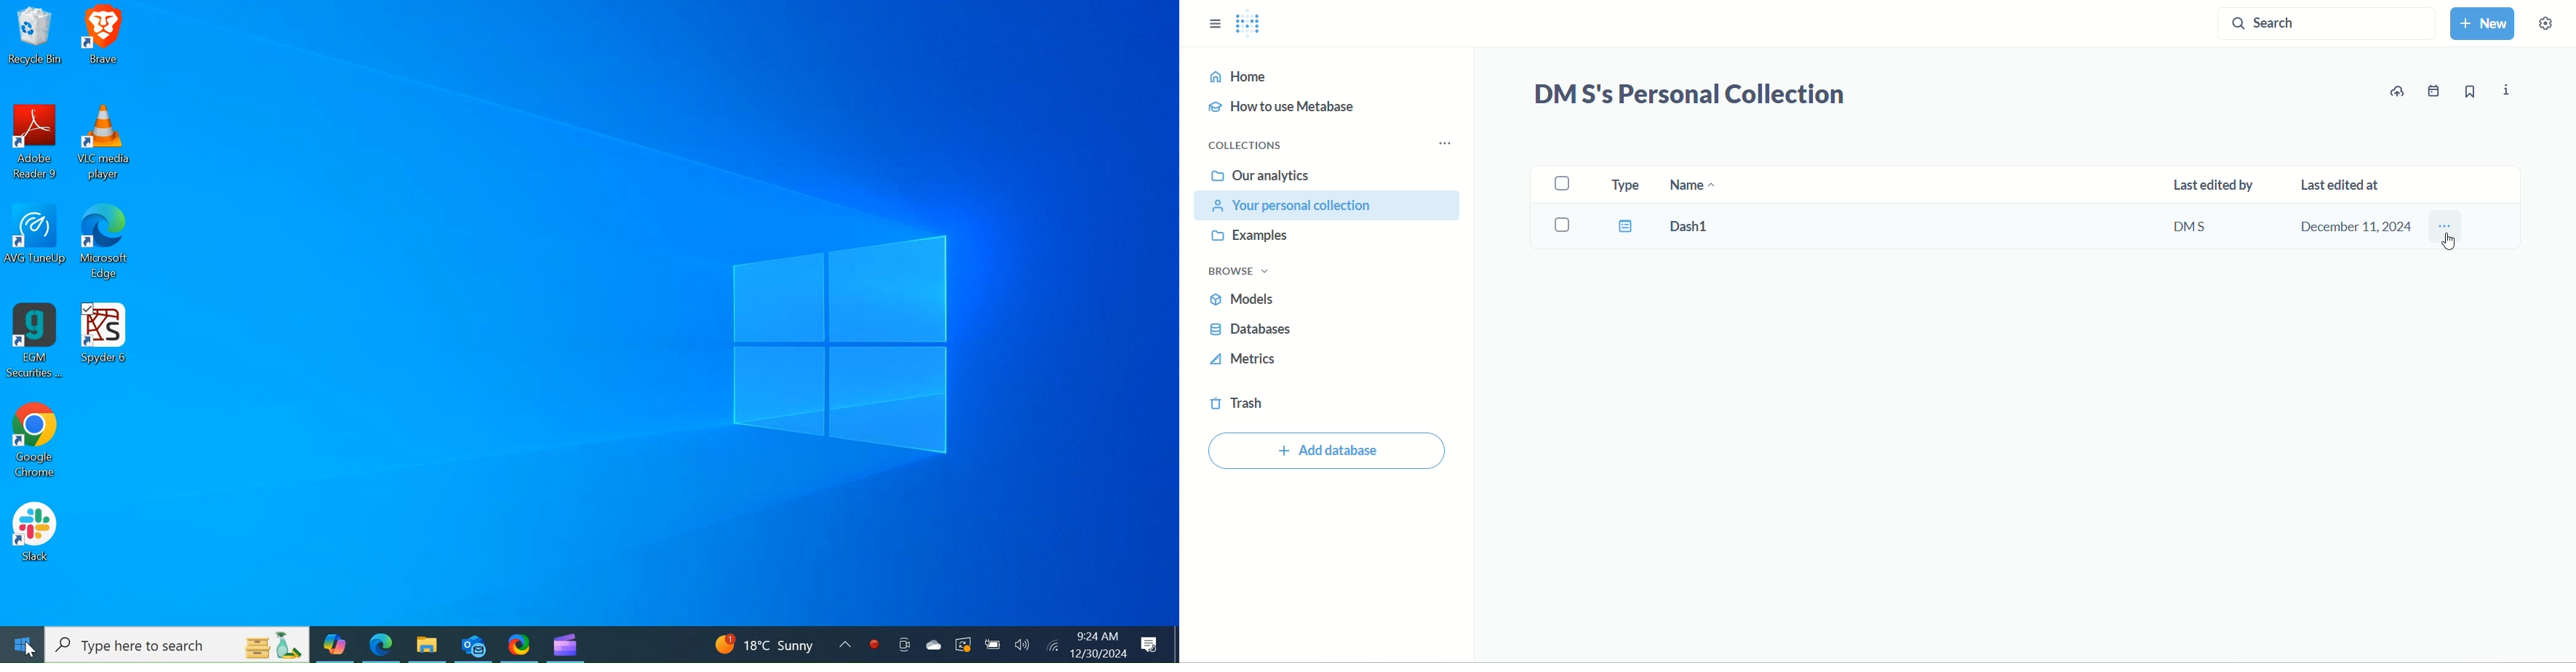 This screenshot has height=672, width=2576. What do you see at coordinates (1097, 637) in the screenshot?
I see `9: 24 AM` at bounding box center [1097, 637].